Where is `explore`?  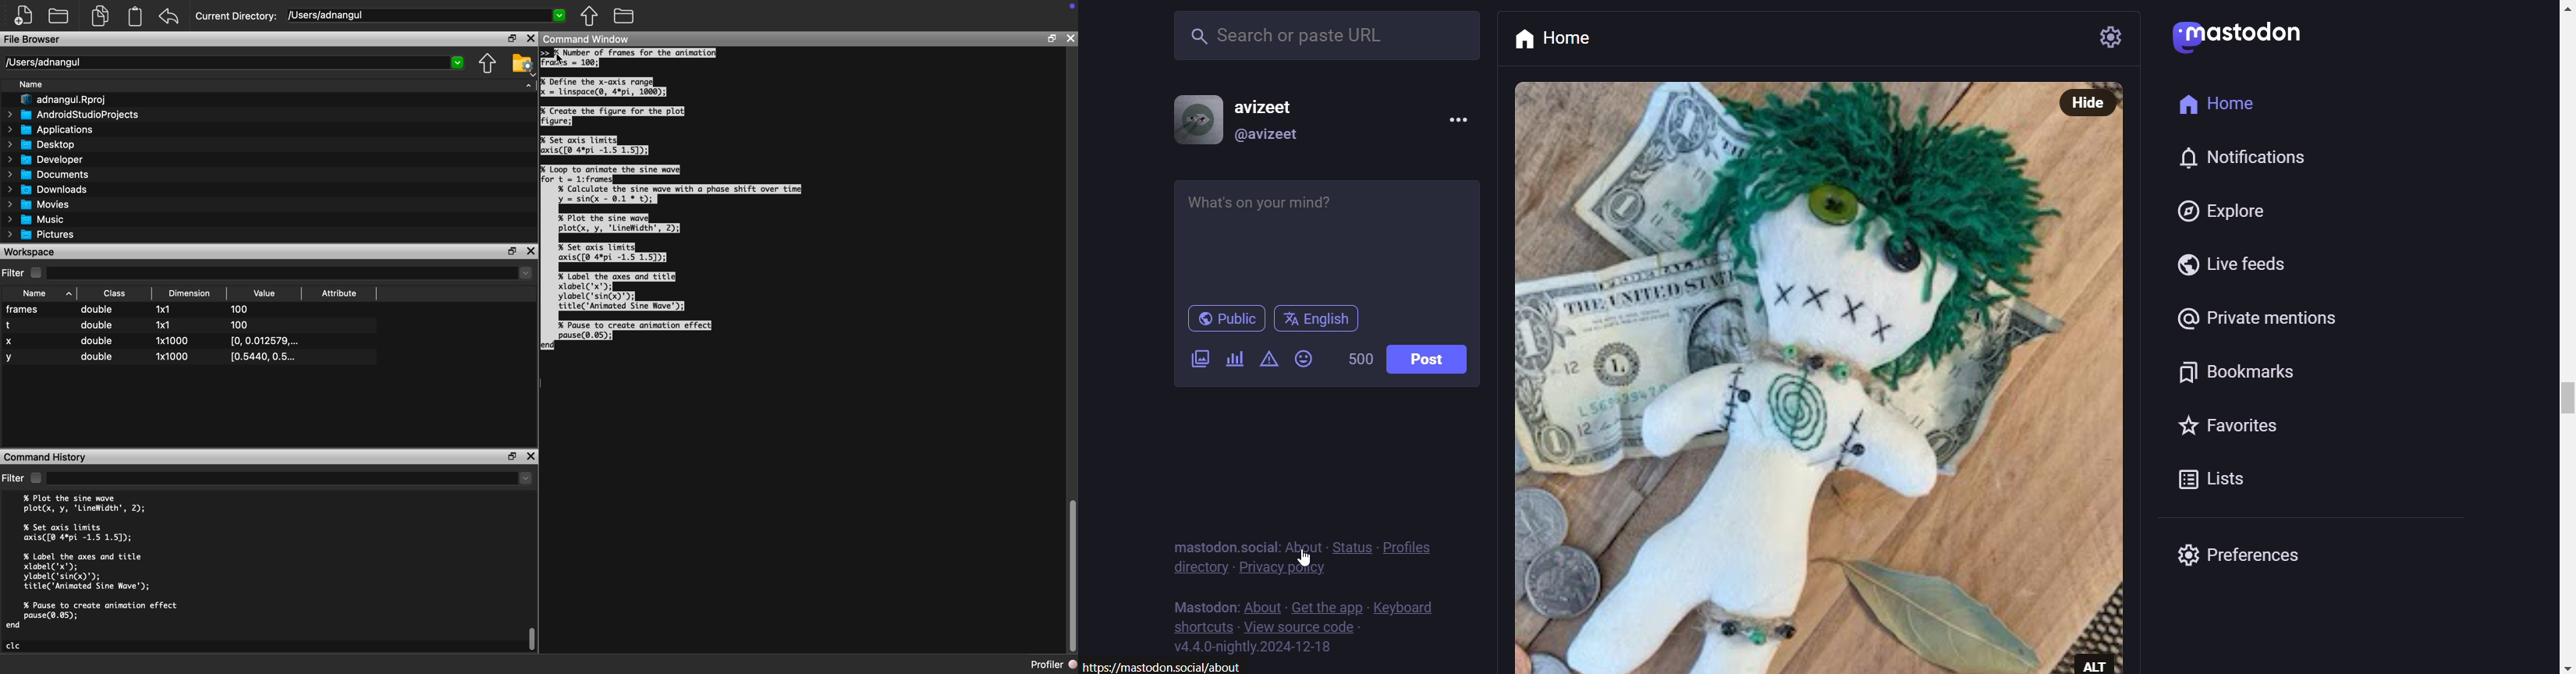
explore is located at coordinates (2214, 213).